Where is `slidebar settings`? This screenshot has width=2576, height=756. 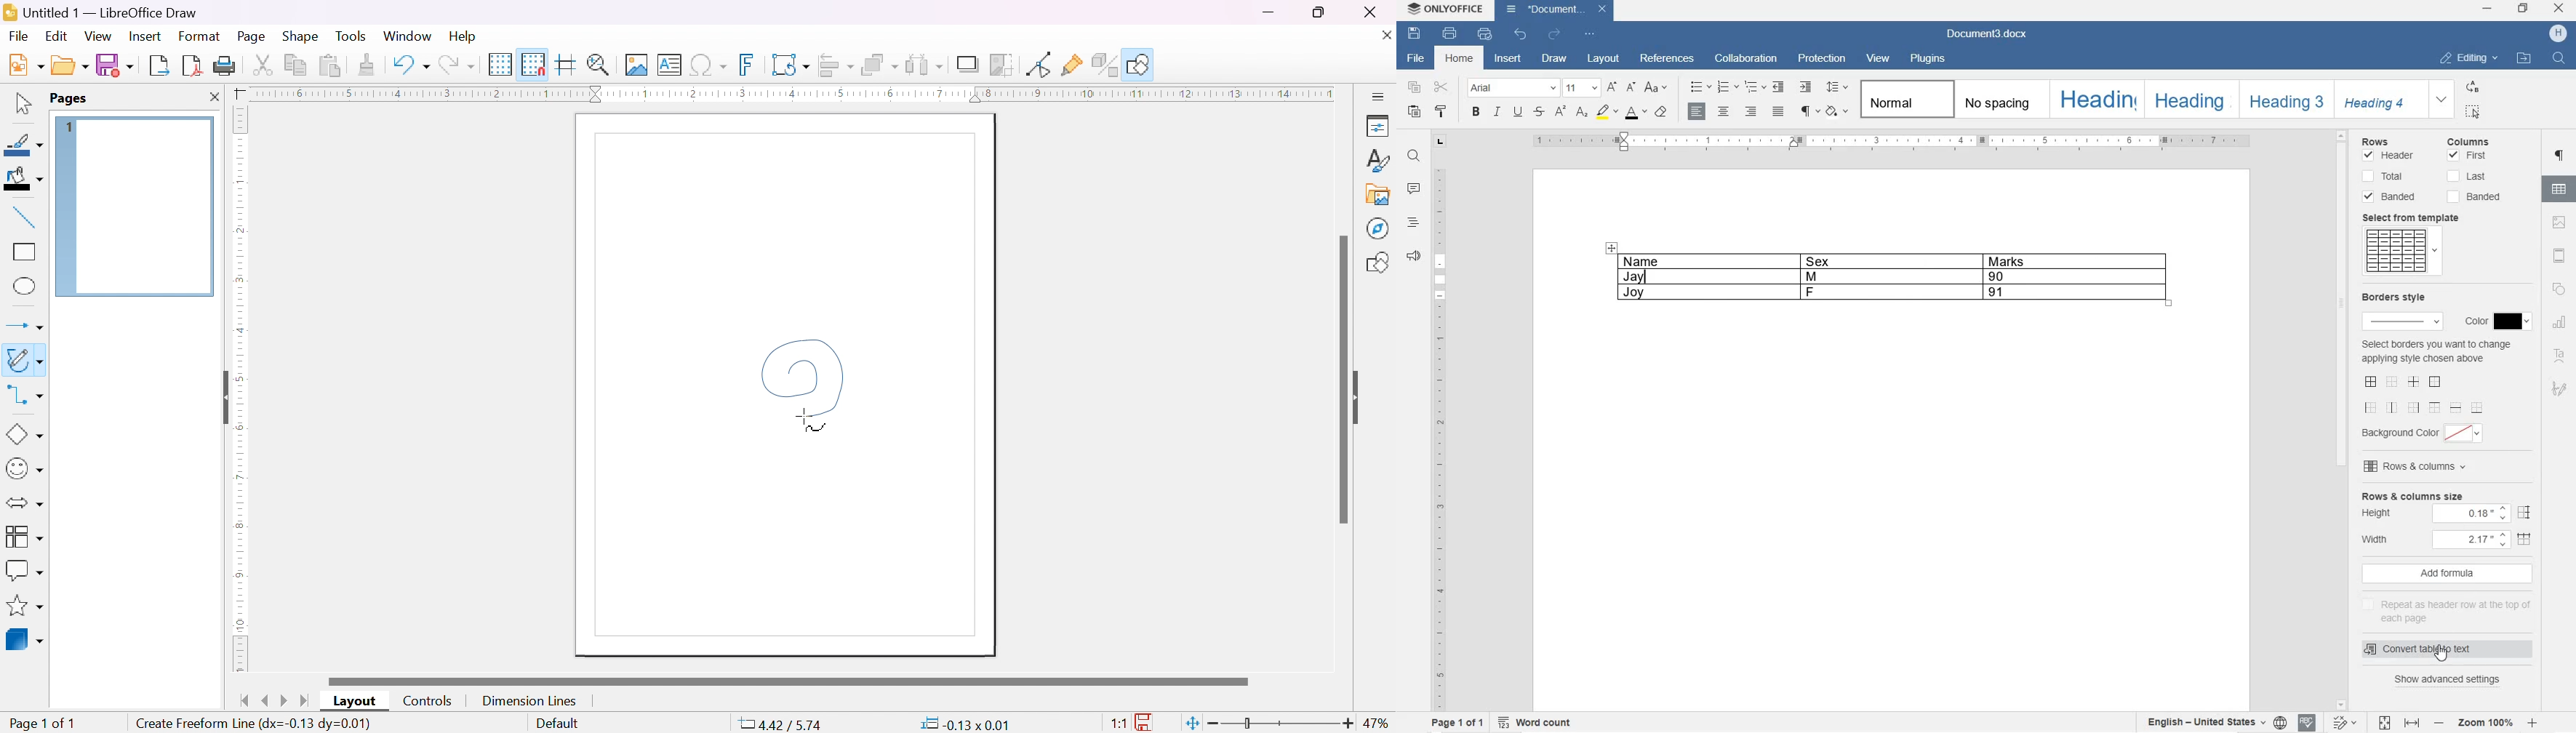 slidebar settings is located at coordinates (1379, 95).